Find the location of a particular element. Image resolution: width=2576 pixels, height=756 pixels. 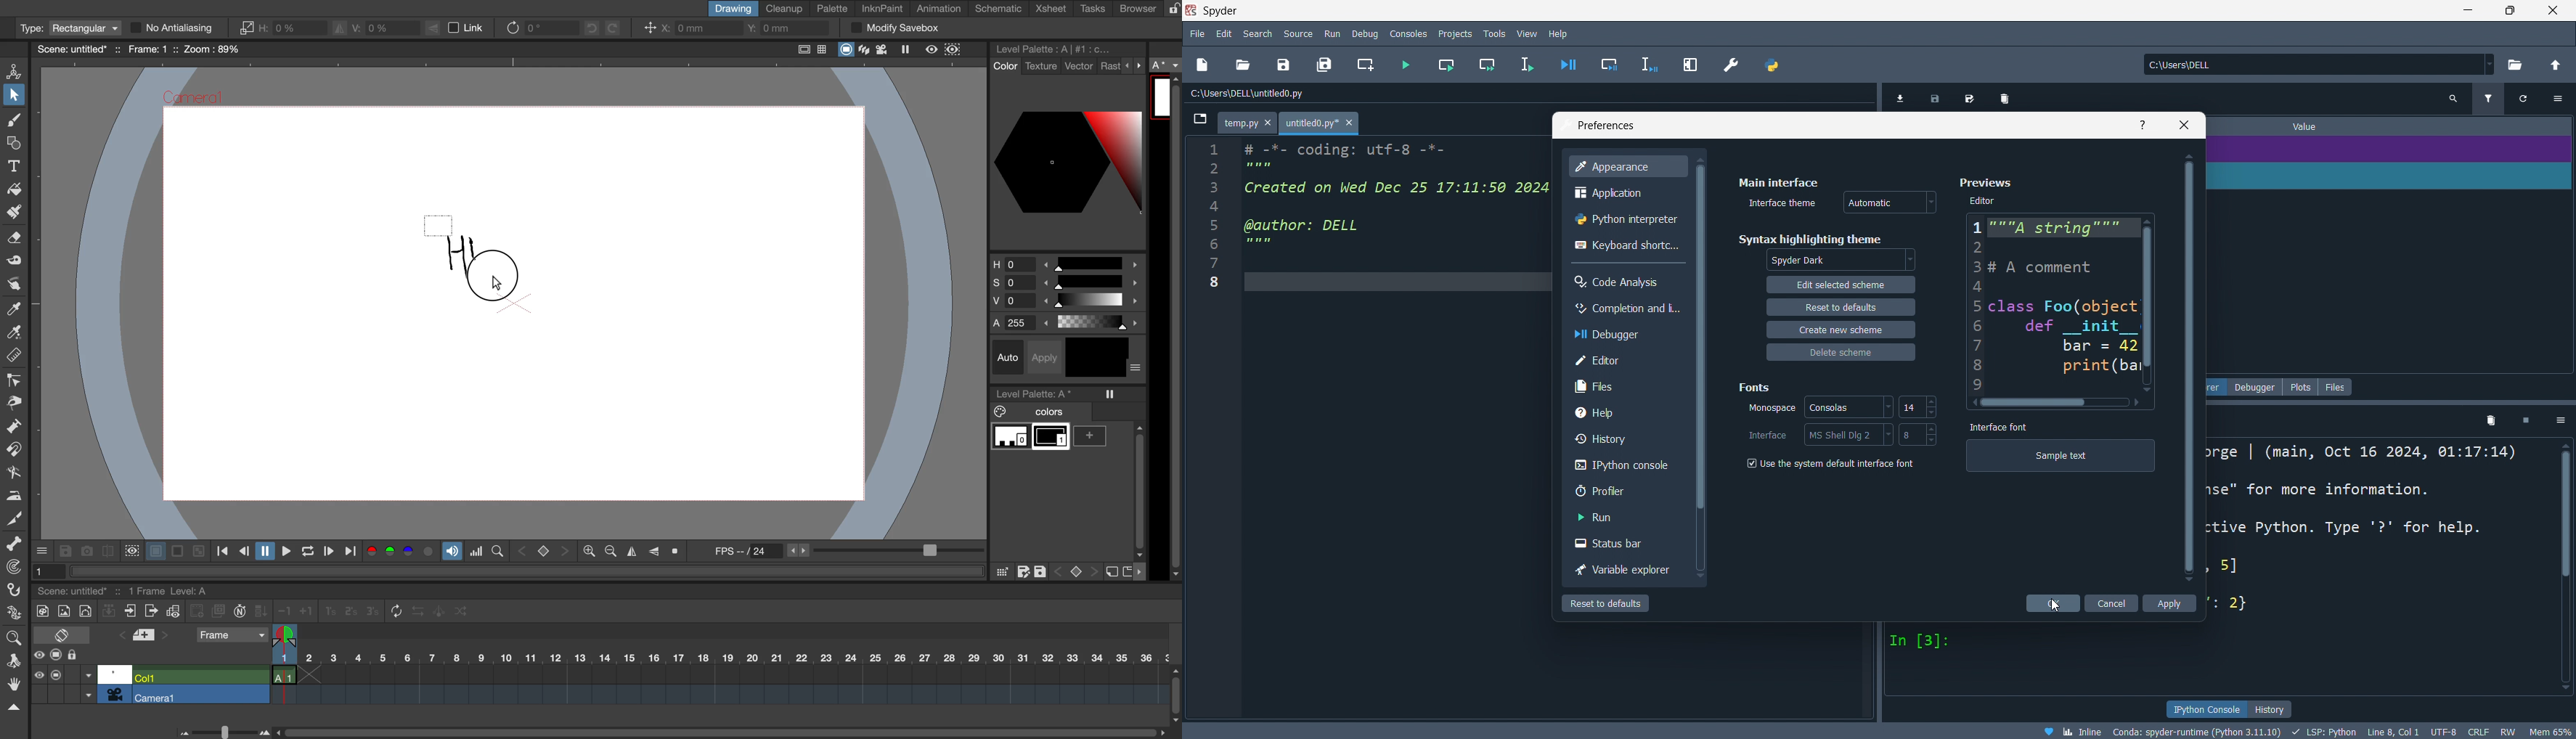

projects is located at coordinates (1455, 33).